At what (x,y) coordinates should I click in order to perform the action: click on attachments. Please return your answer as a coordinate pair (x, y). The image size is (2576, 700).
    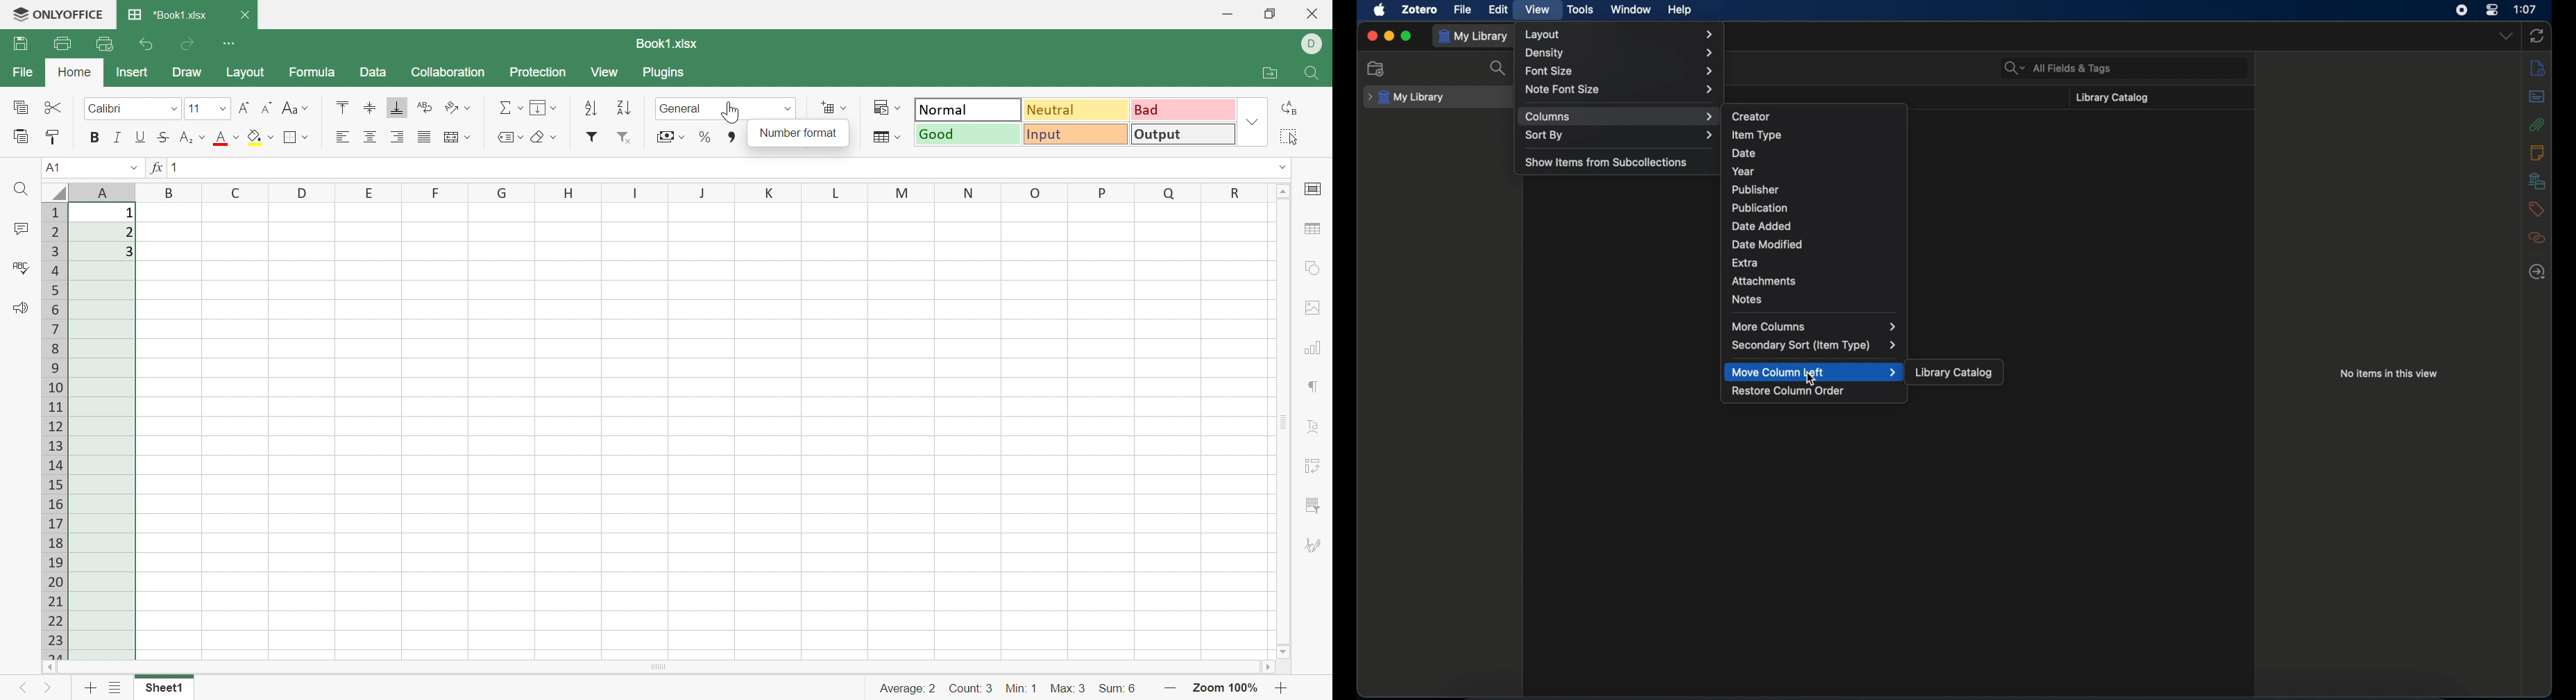
    Looking at the image, I should click on (1763, 281).